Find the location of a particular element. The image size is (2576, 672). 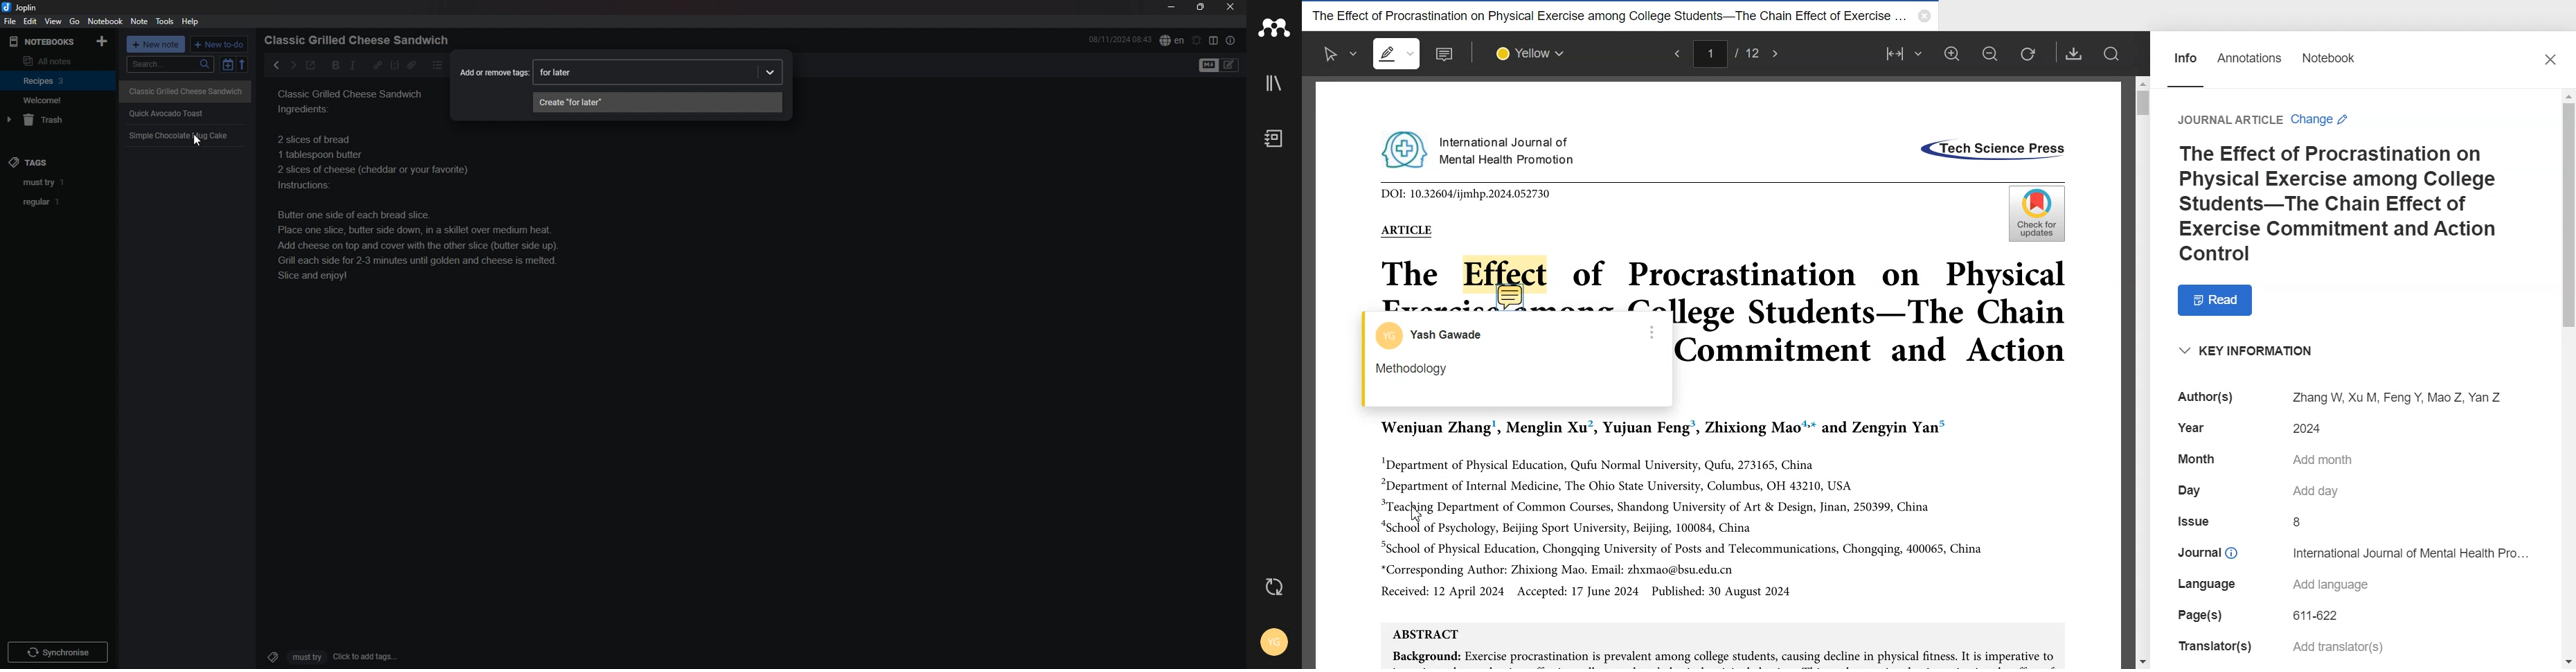

bold is located at coordinates (332, 66).